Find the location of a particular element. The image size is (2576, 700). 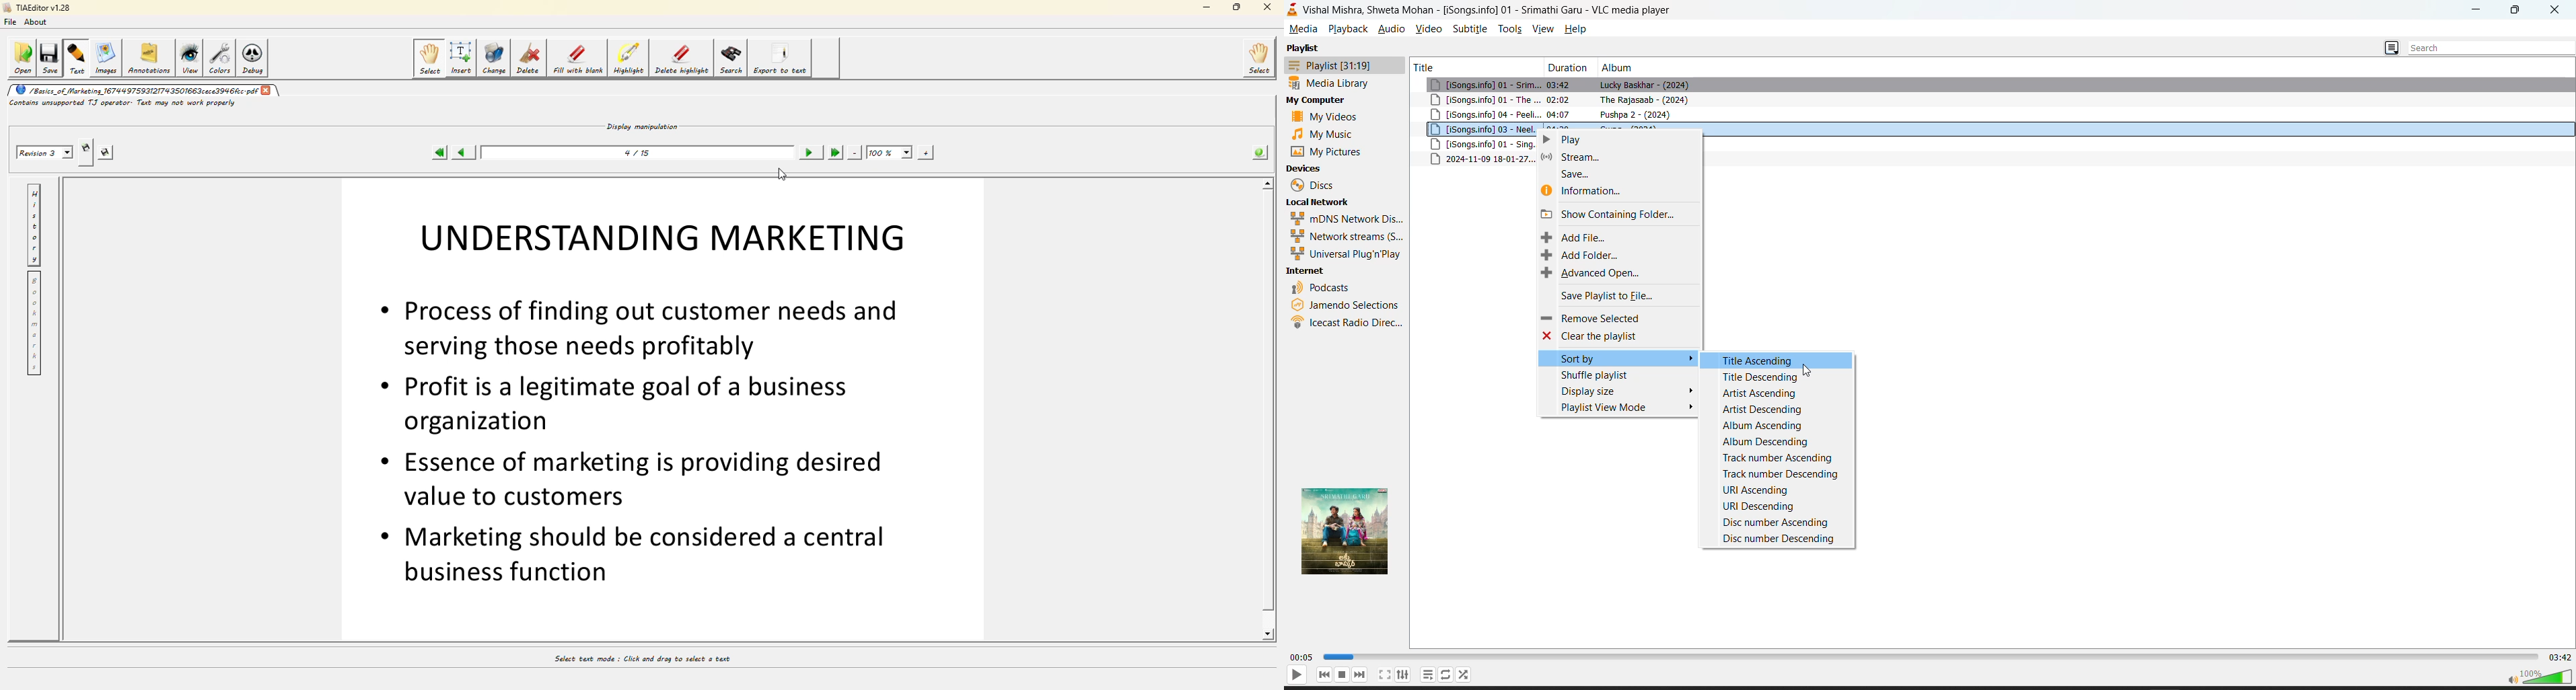

music is located at coordinates (1328, 134).